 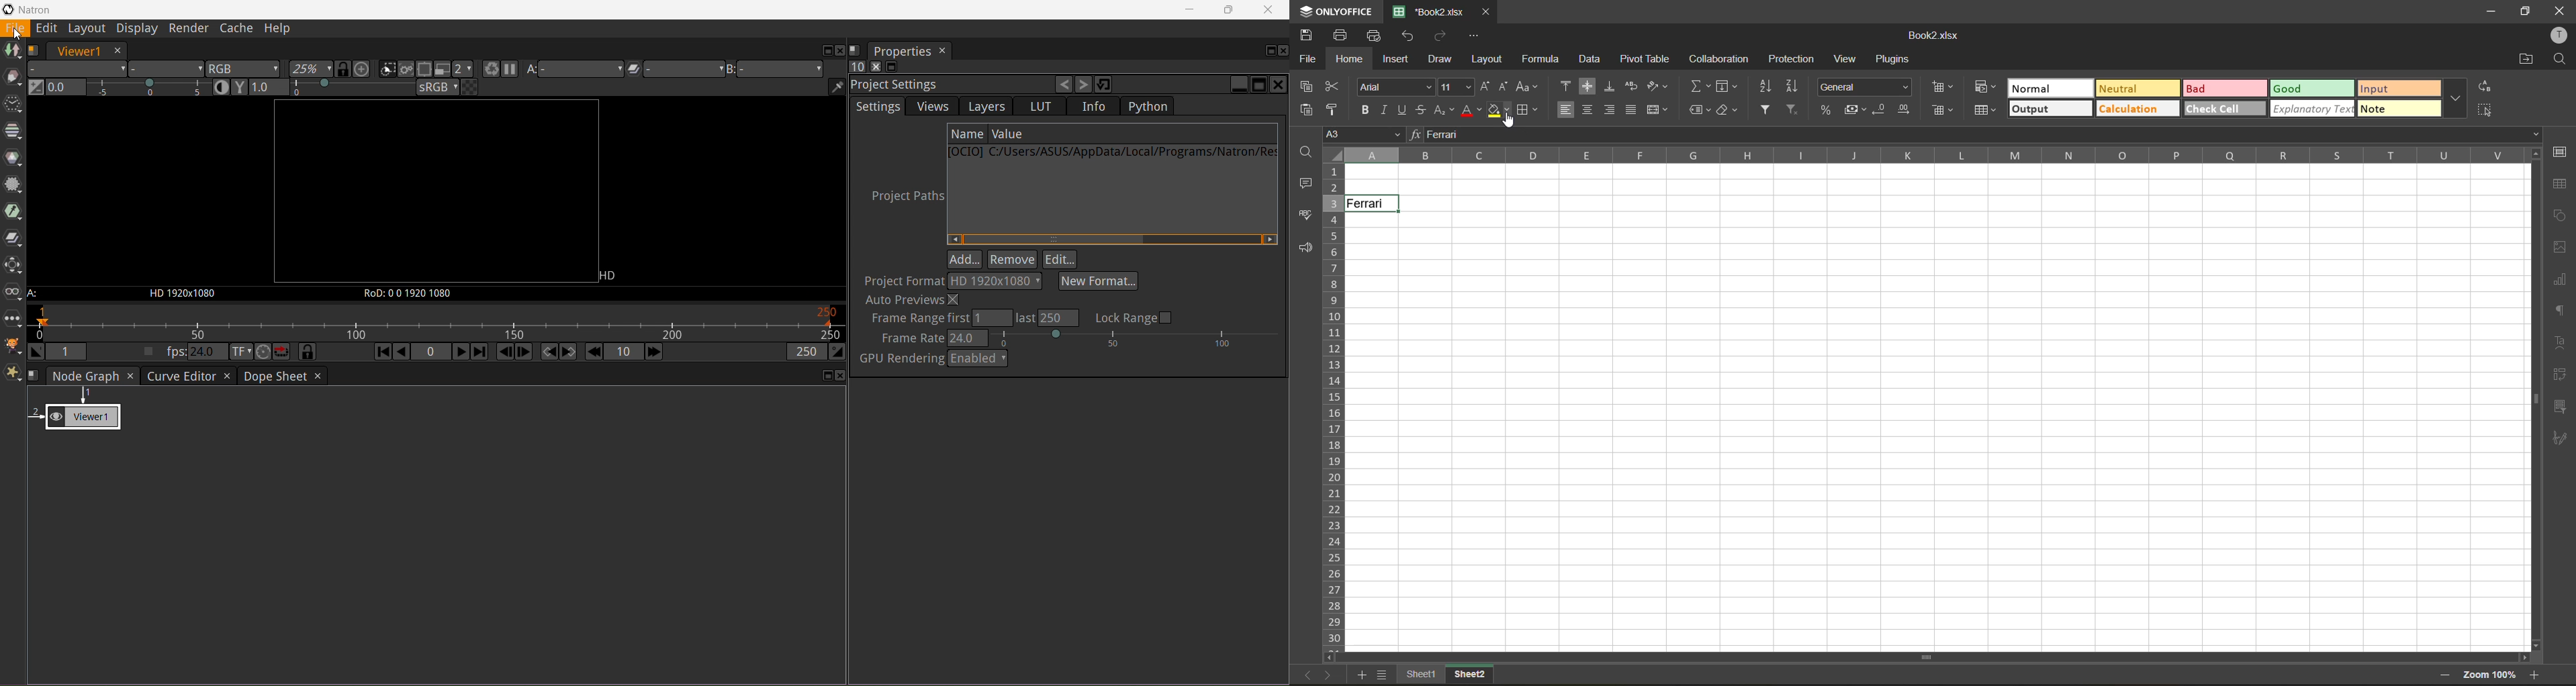 What do you see at coordinates (2526, 13) in the screenshot?
I see `maximize` at bounding box center [2526, 13].